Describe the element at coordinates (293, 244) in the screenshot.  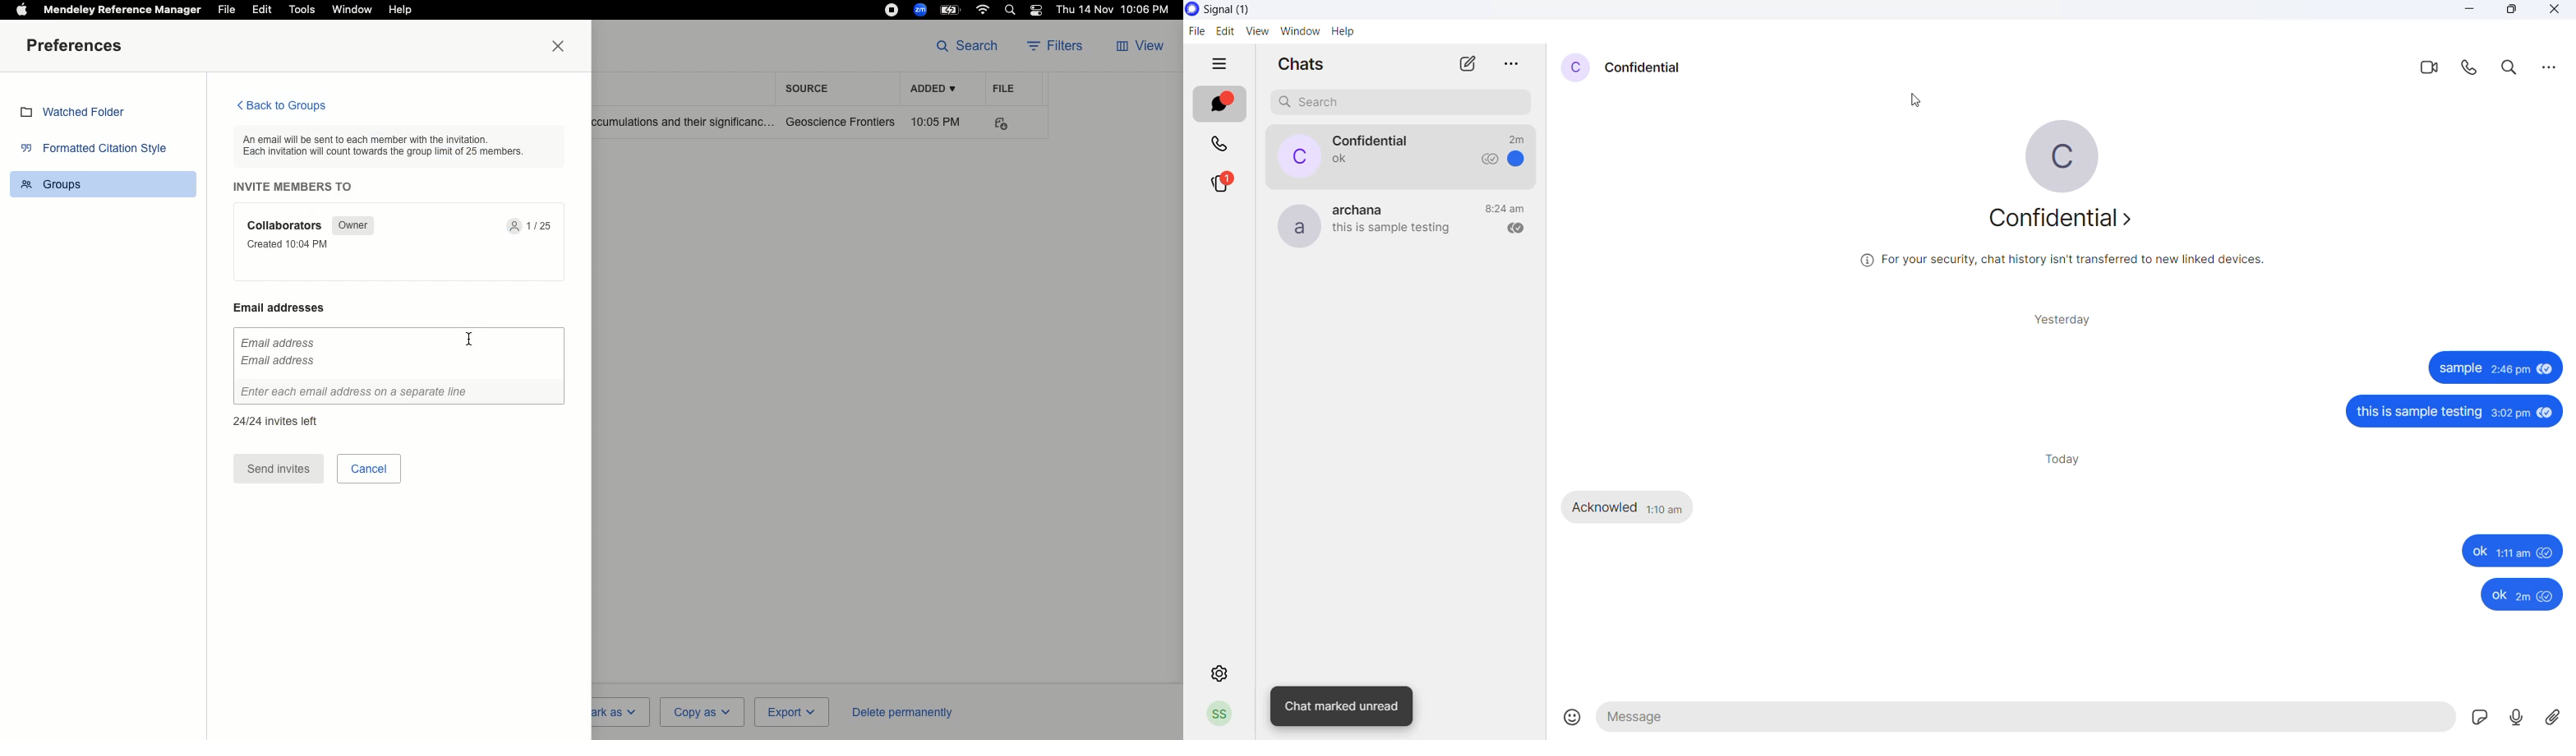
I see `Created` at that location.